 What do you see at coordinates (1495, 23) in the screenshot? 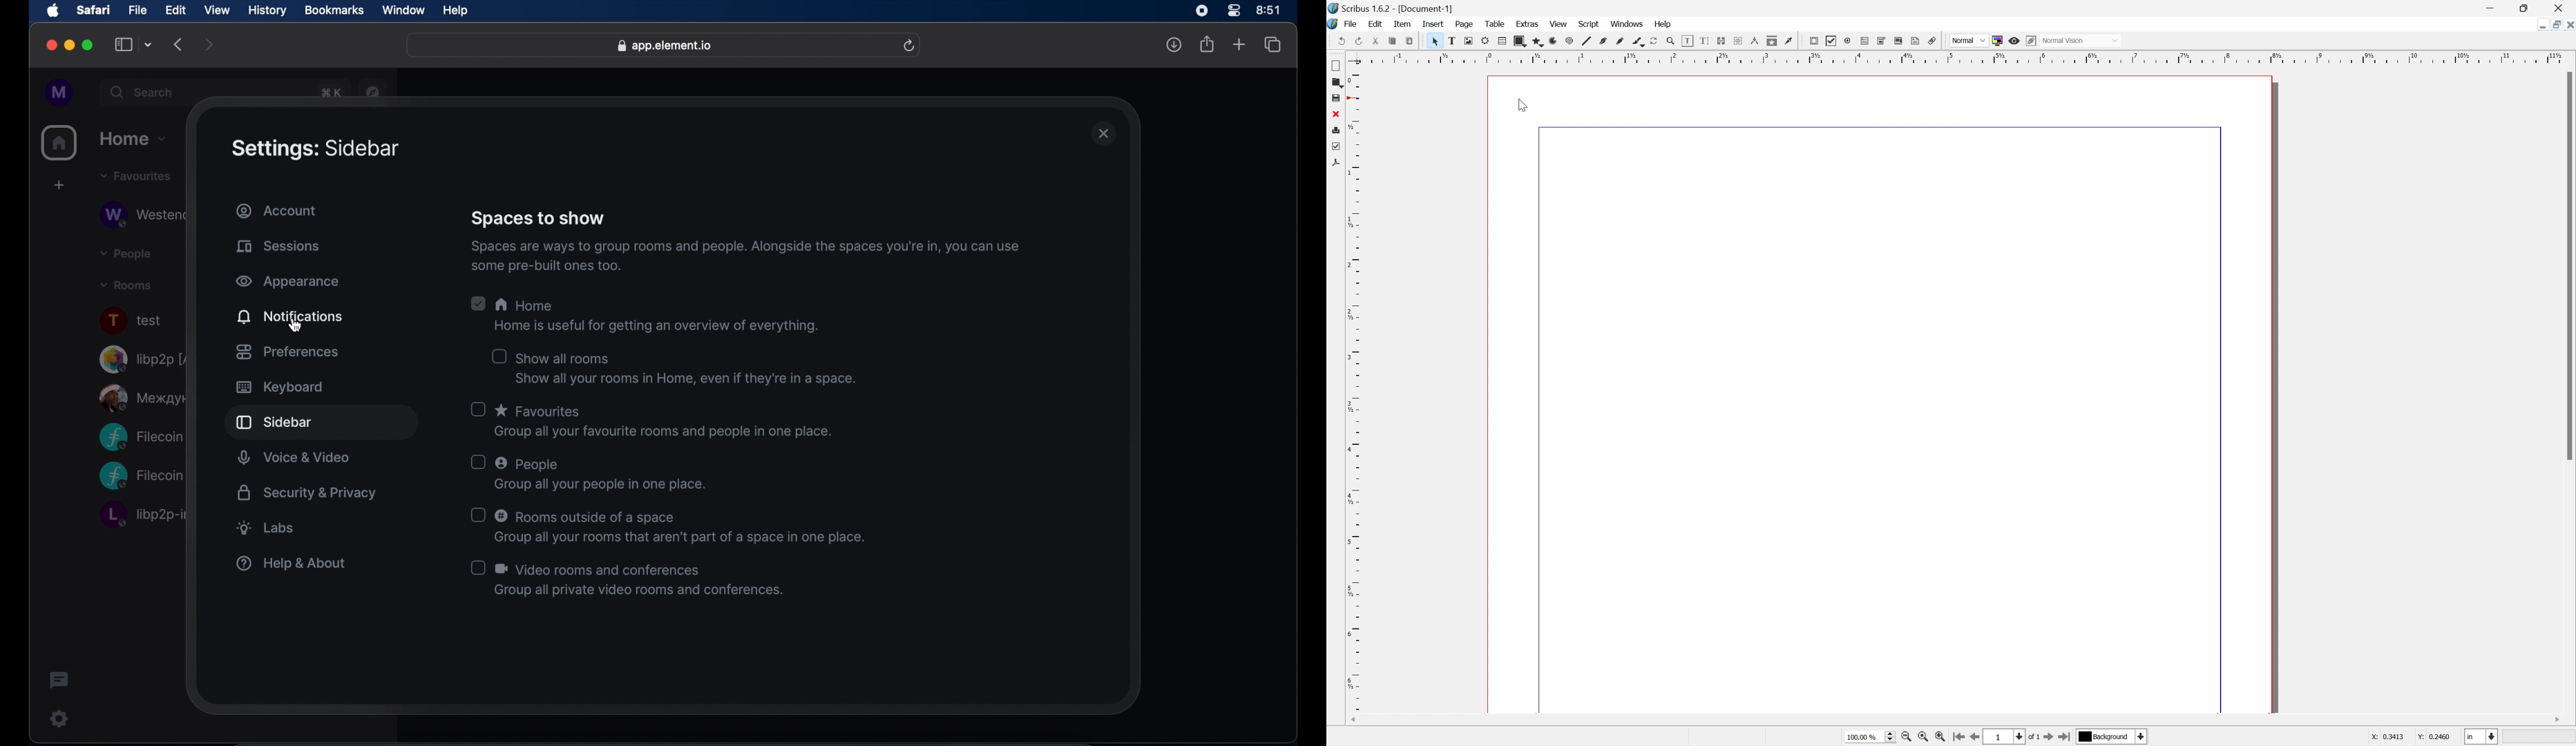
I see `table` at bounding box center [1495, 23].